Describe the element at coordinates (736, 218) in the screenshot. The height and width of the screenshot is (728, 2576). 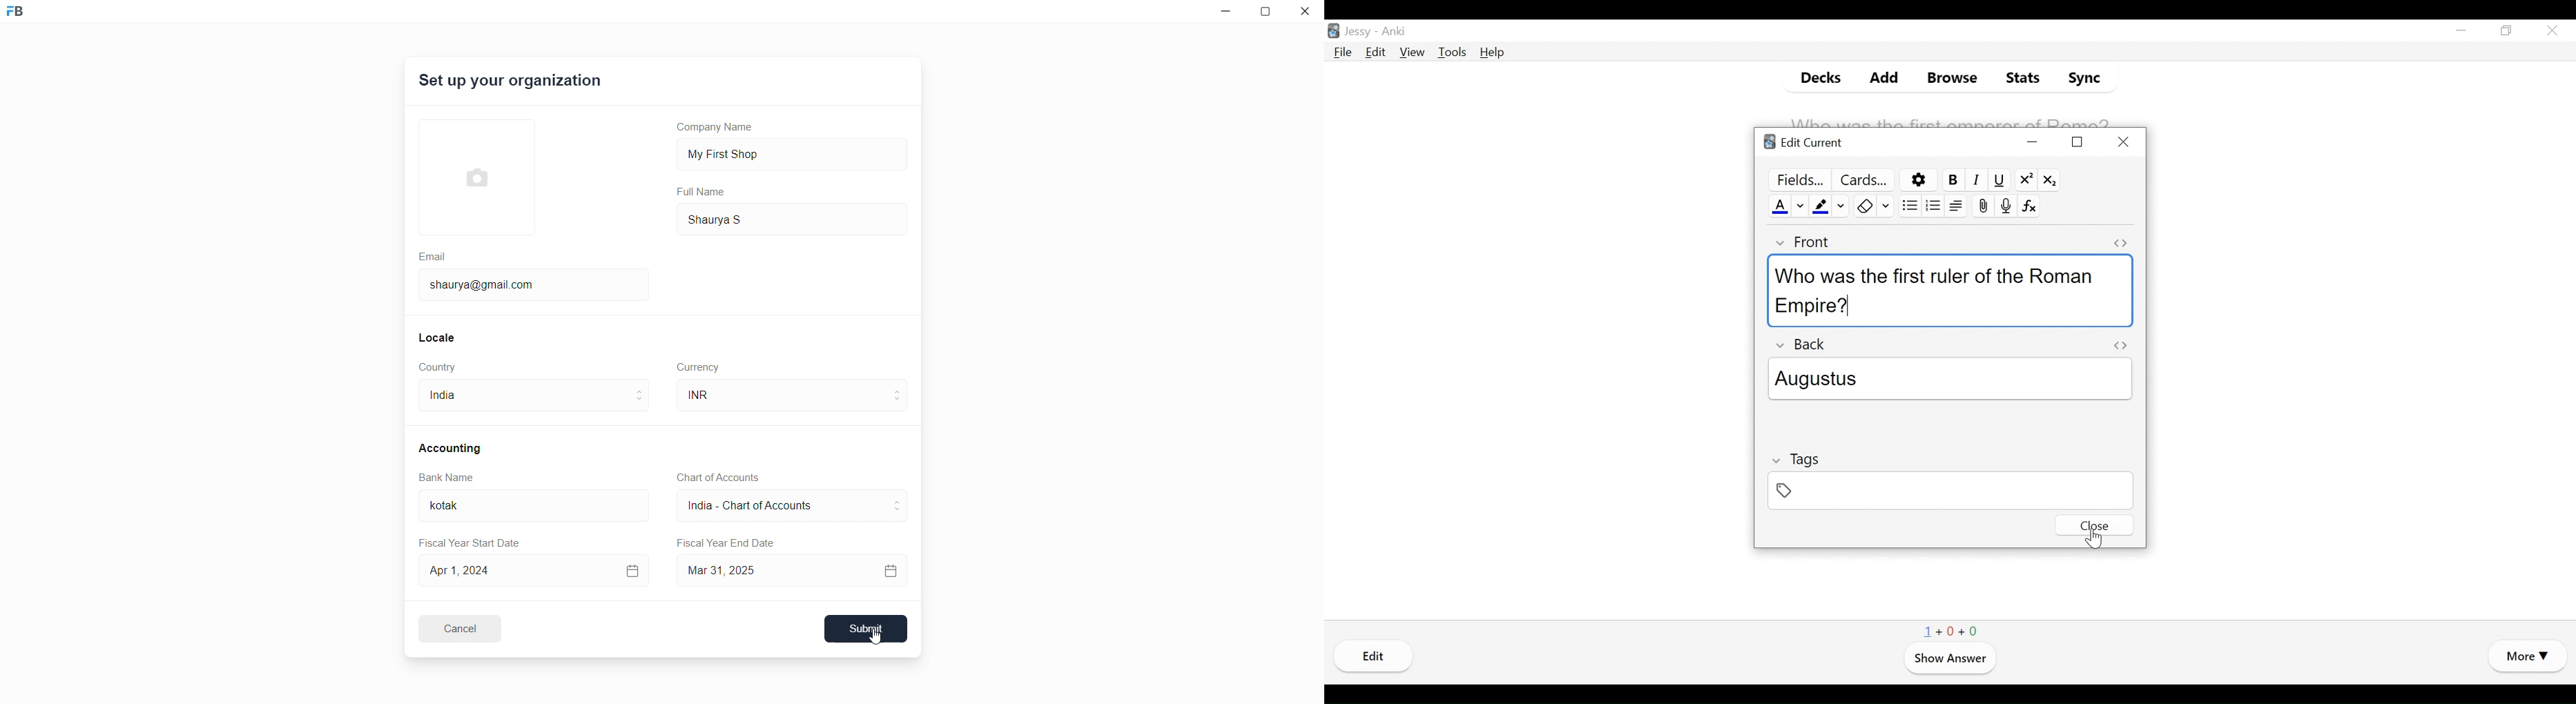
I see `Shaurya S` at that location.